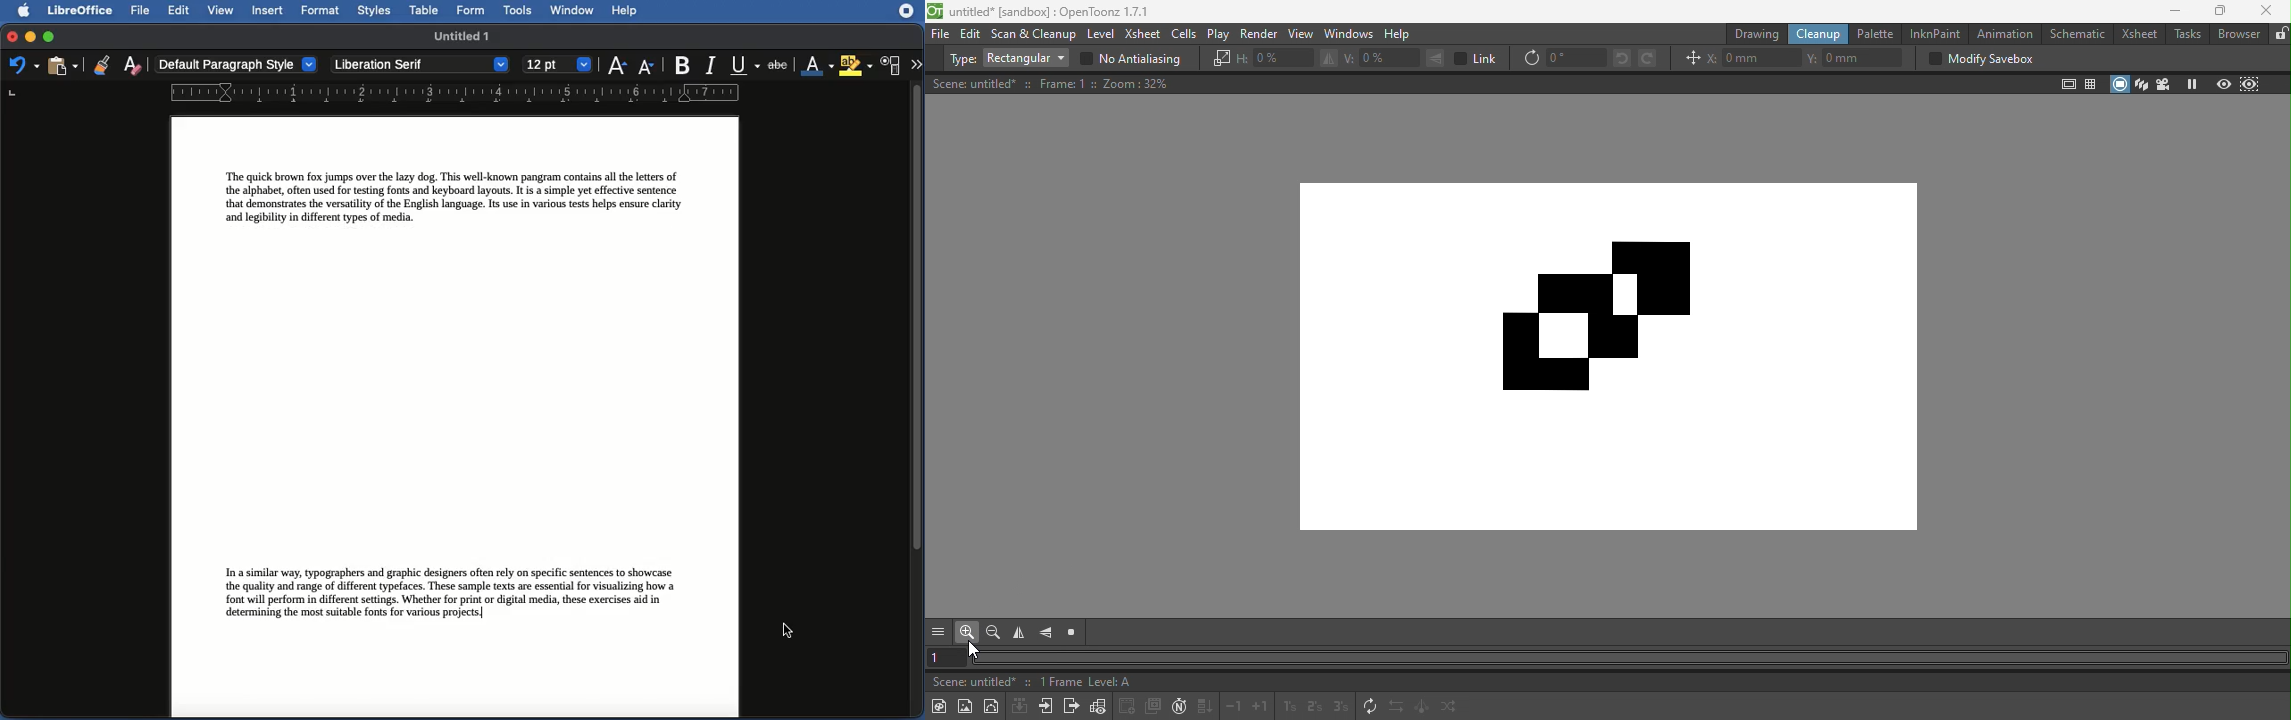 This screenshot has width=2296, height=728. What do you see at coordinates (519, 11) in the screenshot?
I see `Tools` at bounding box center [519, 11].